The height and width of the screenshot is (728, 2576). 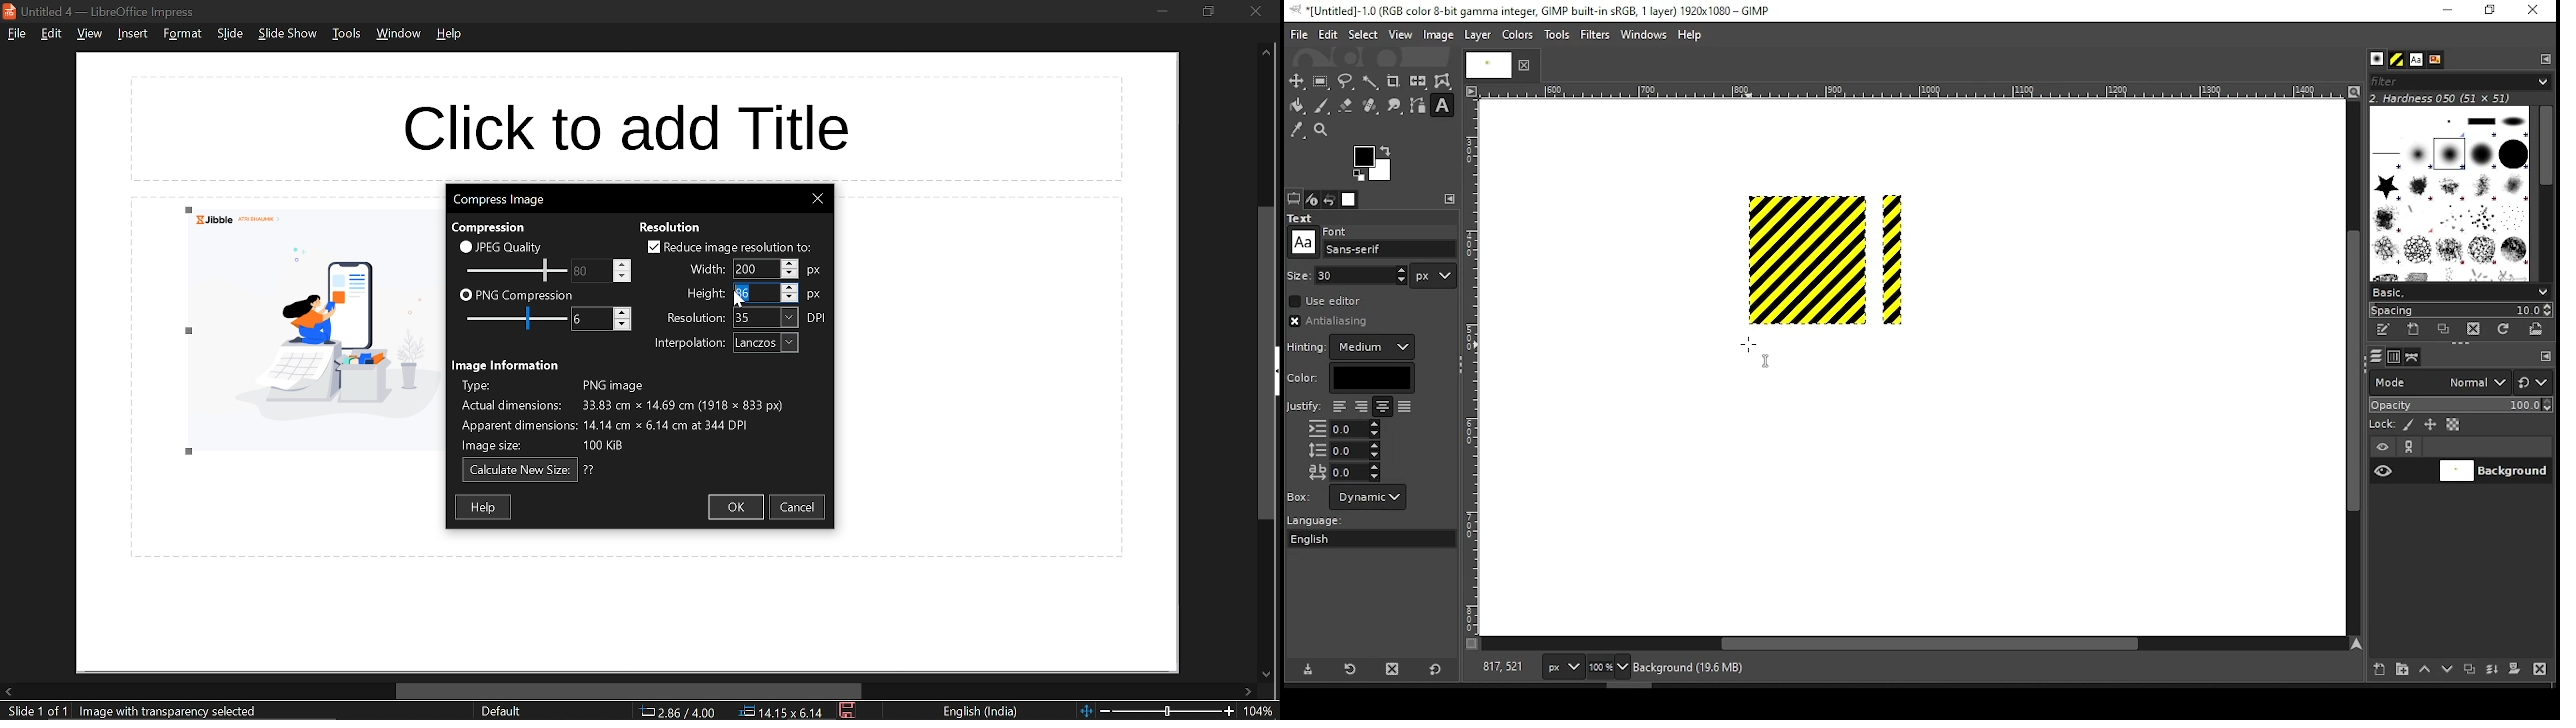 I want to click on crop  tool, so click(x=1393, y=82).